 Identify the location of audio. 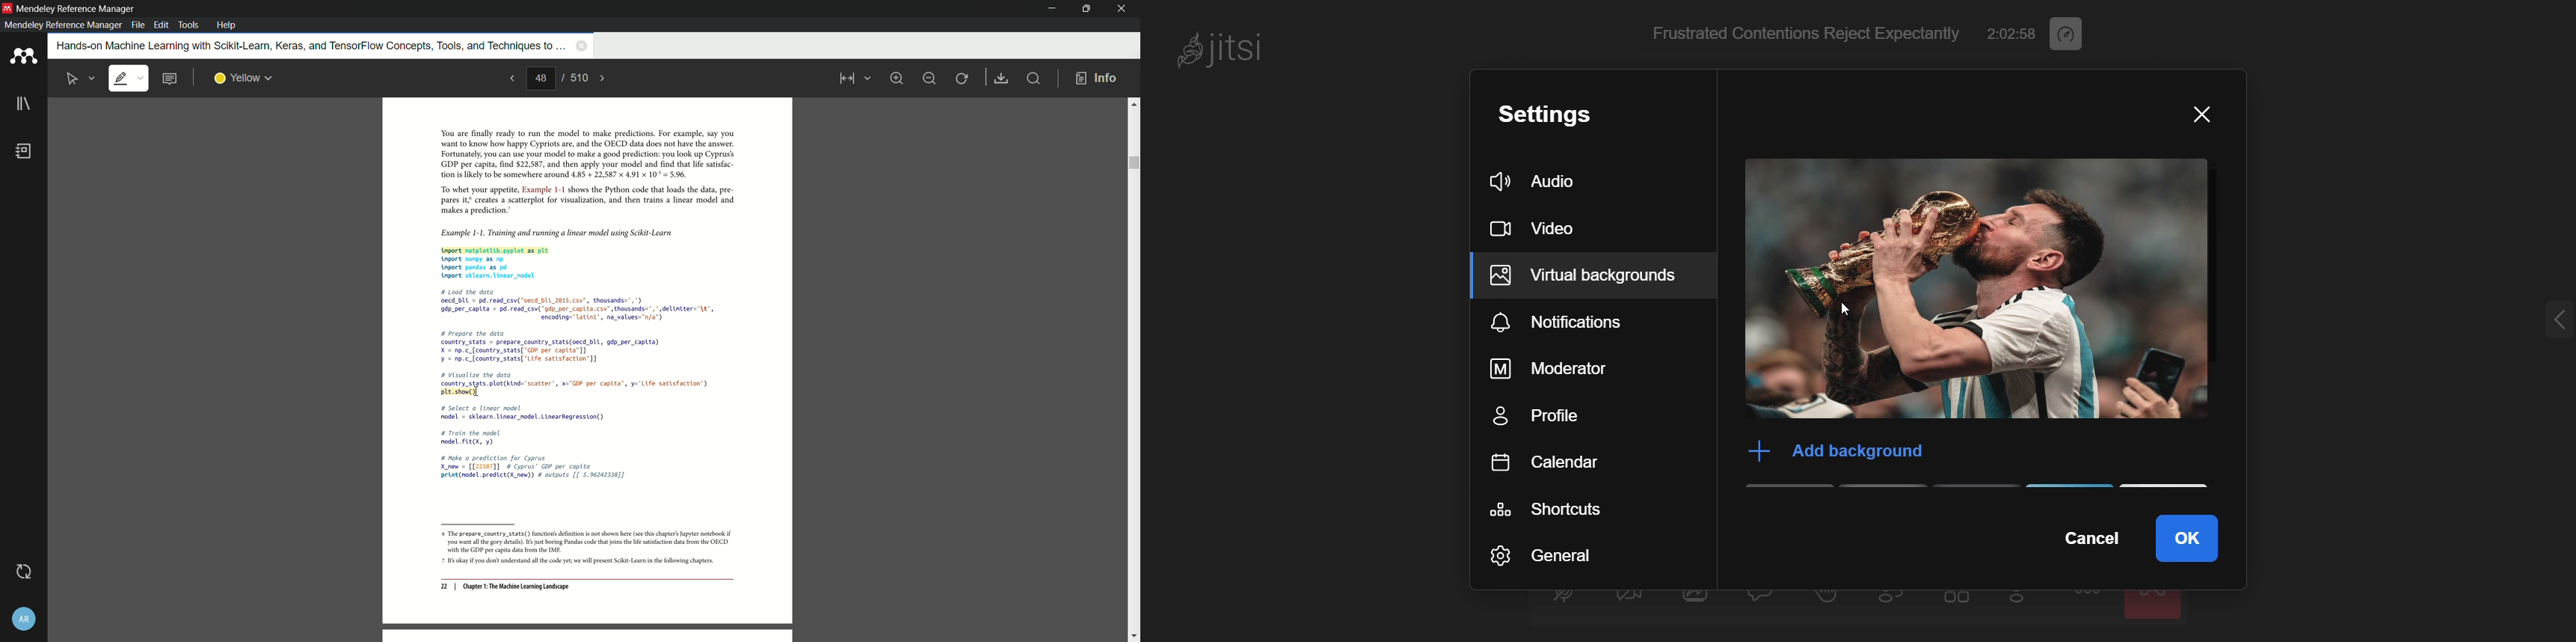
(1543, 180).